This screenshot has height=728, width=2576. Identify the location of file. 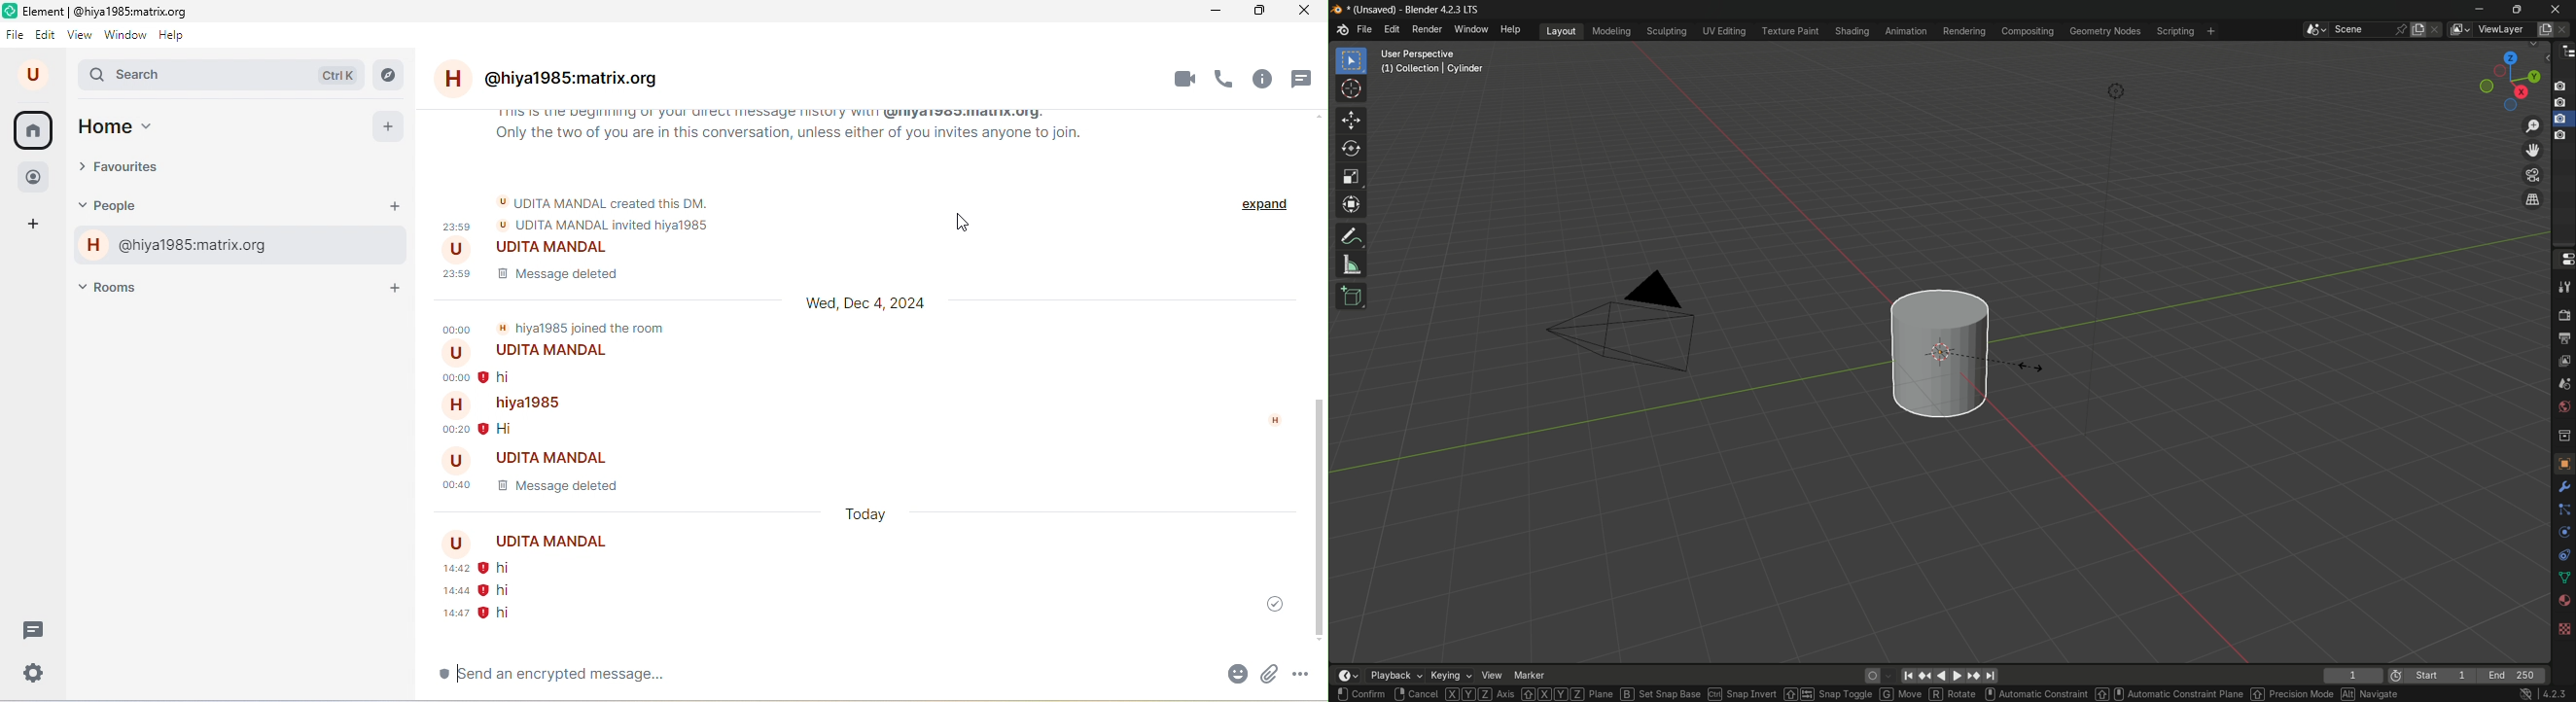
(16, 33).